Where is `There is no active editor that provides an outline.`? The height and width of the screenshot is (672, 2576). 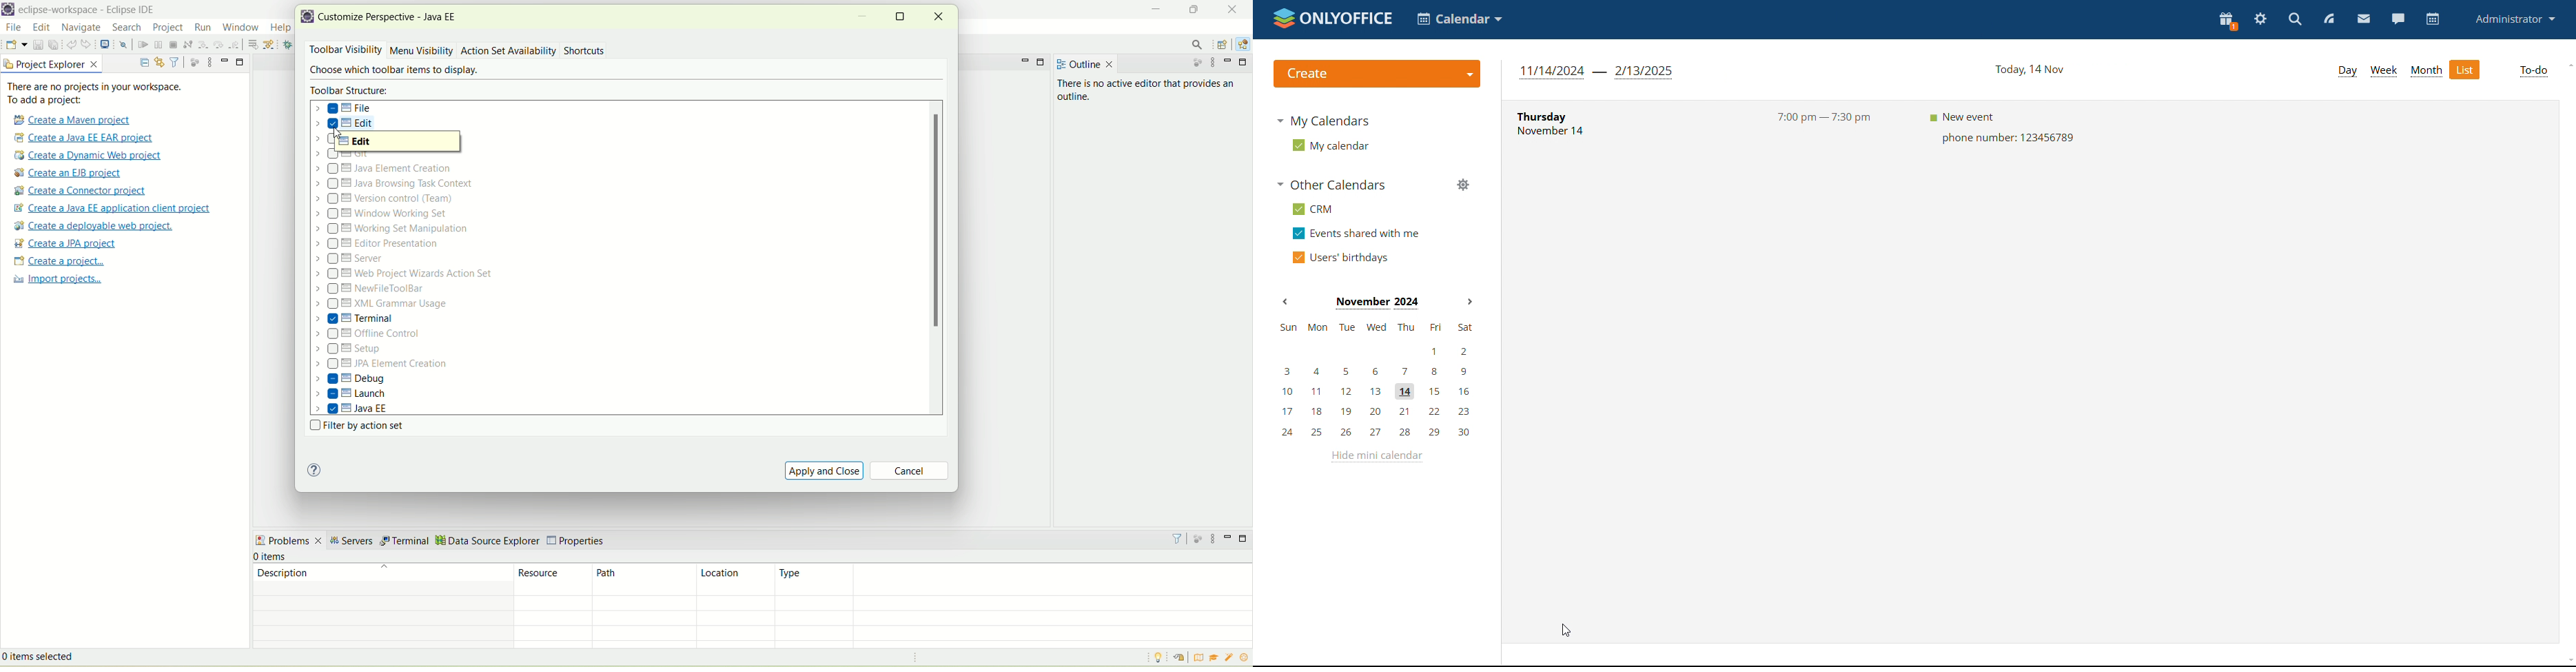 There is no active editor that provides an outline. is located at coordinates (1125, 100).